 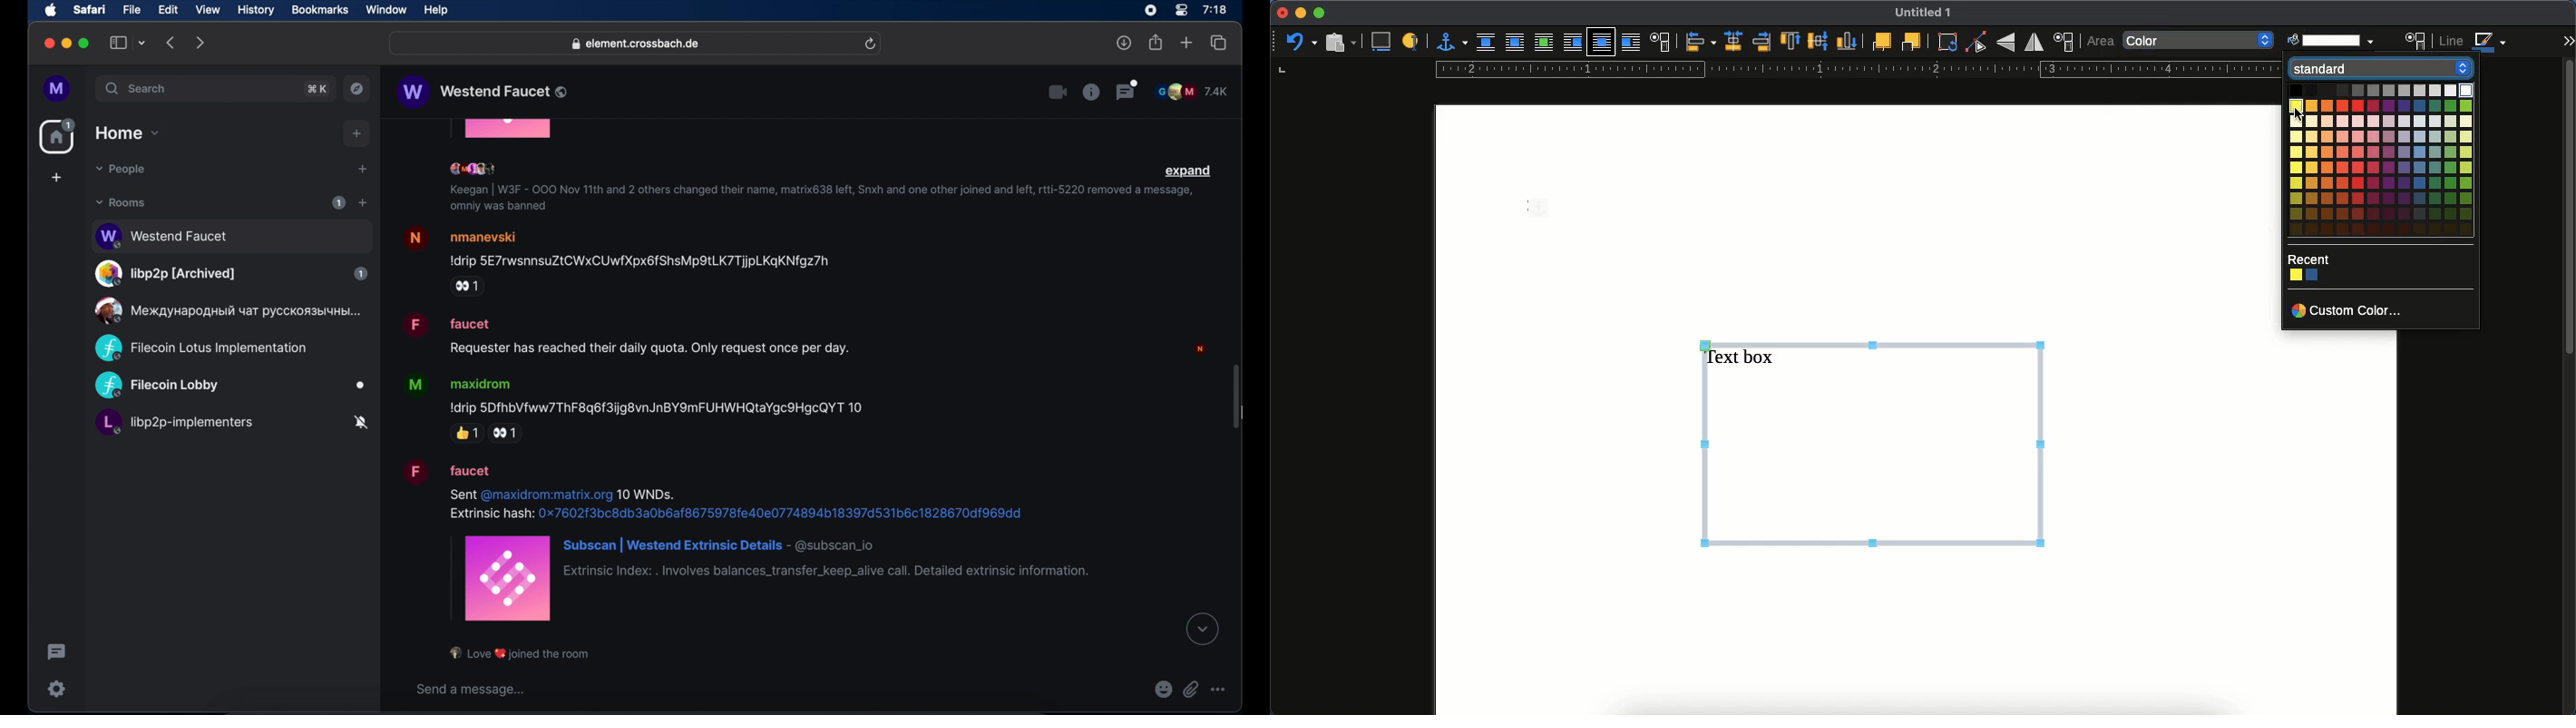 What do you see at coordinates (468, 287) in the screenshot?
I see `side eye reaction` at bounding box center [468, 287].